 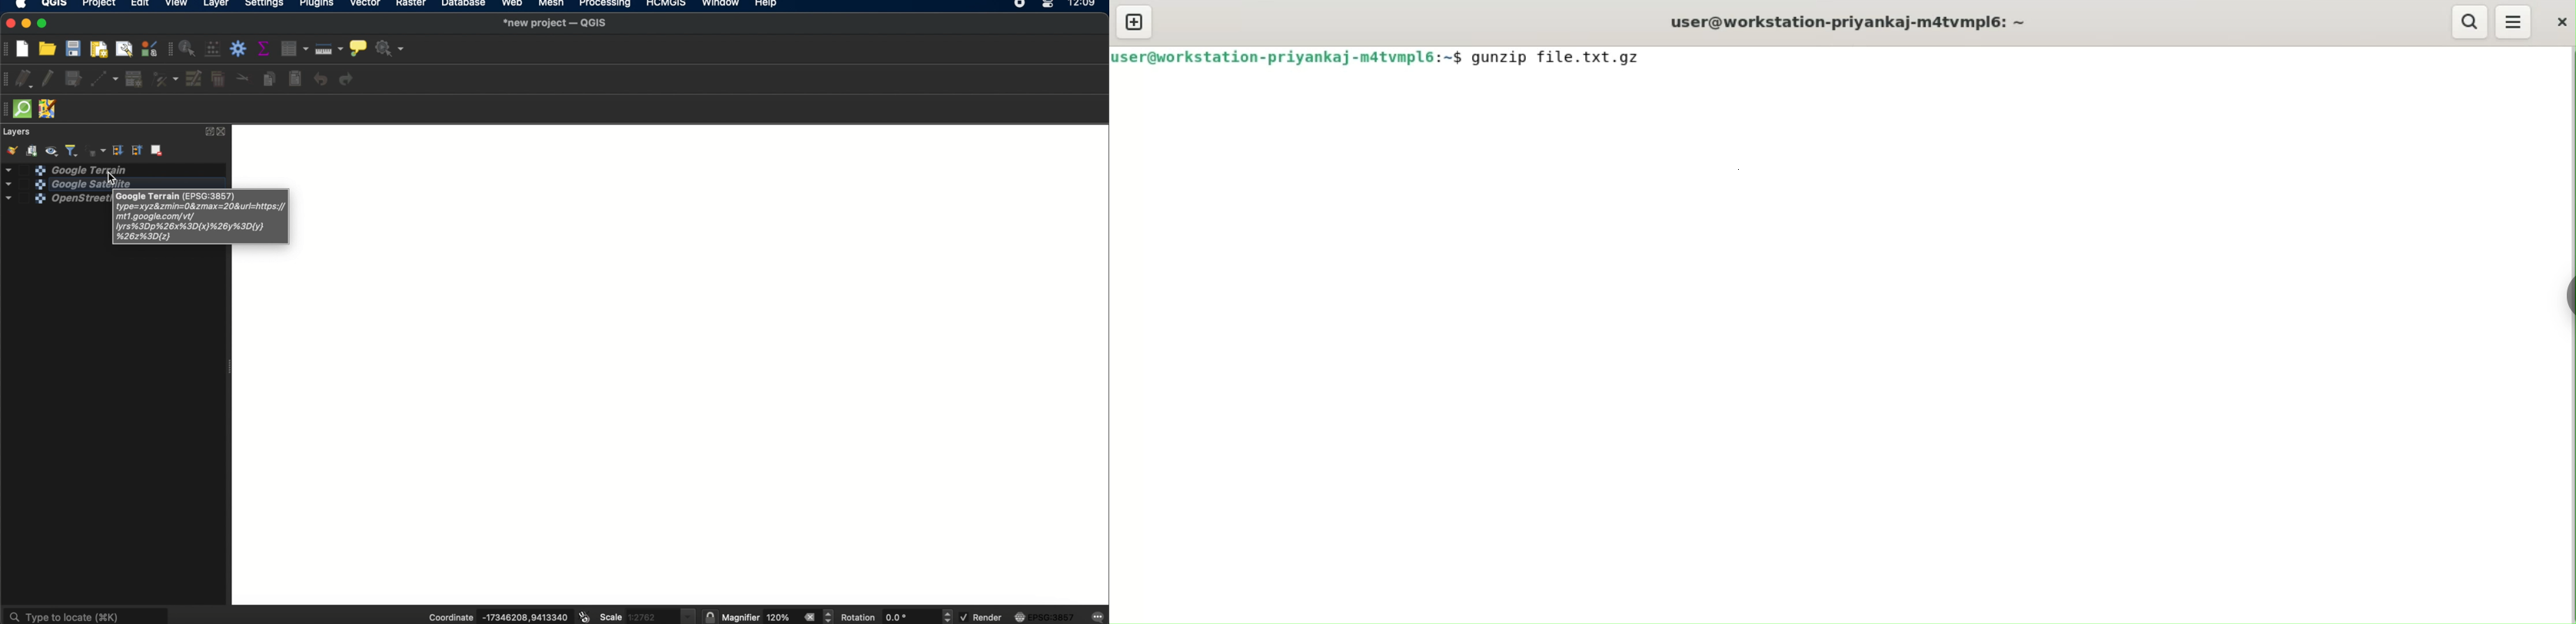 What do you see at coordinates (11, 150) in the screenshot?
I see `open layer styling panel` at bounding box center [11, 150].